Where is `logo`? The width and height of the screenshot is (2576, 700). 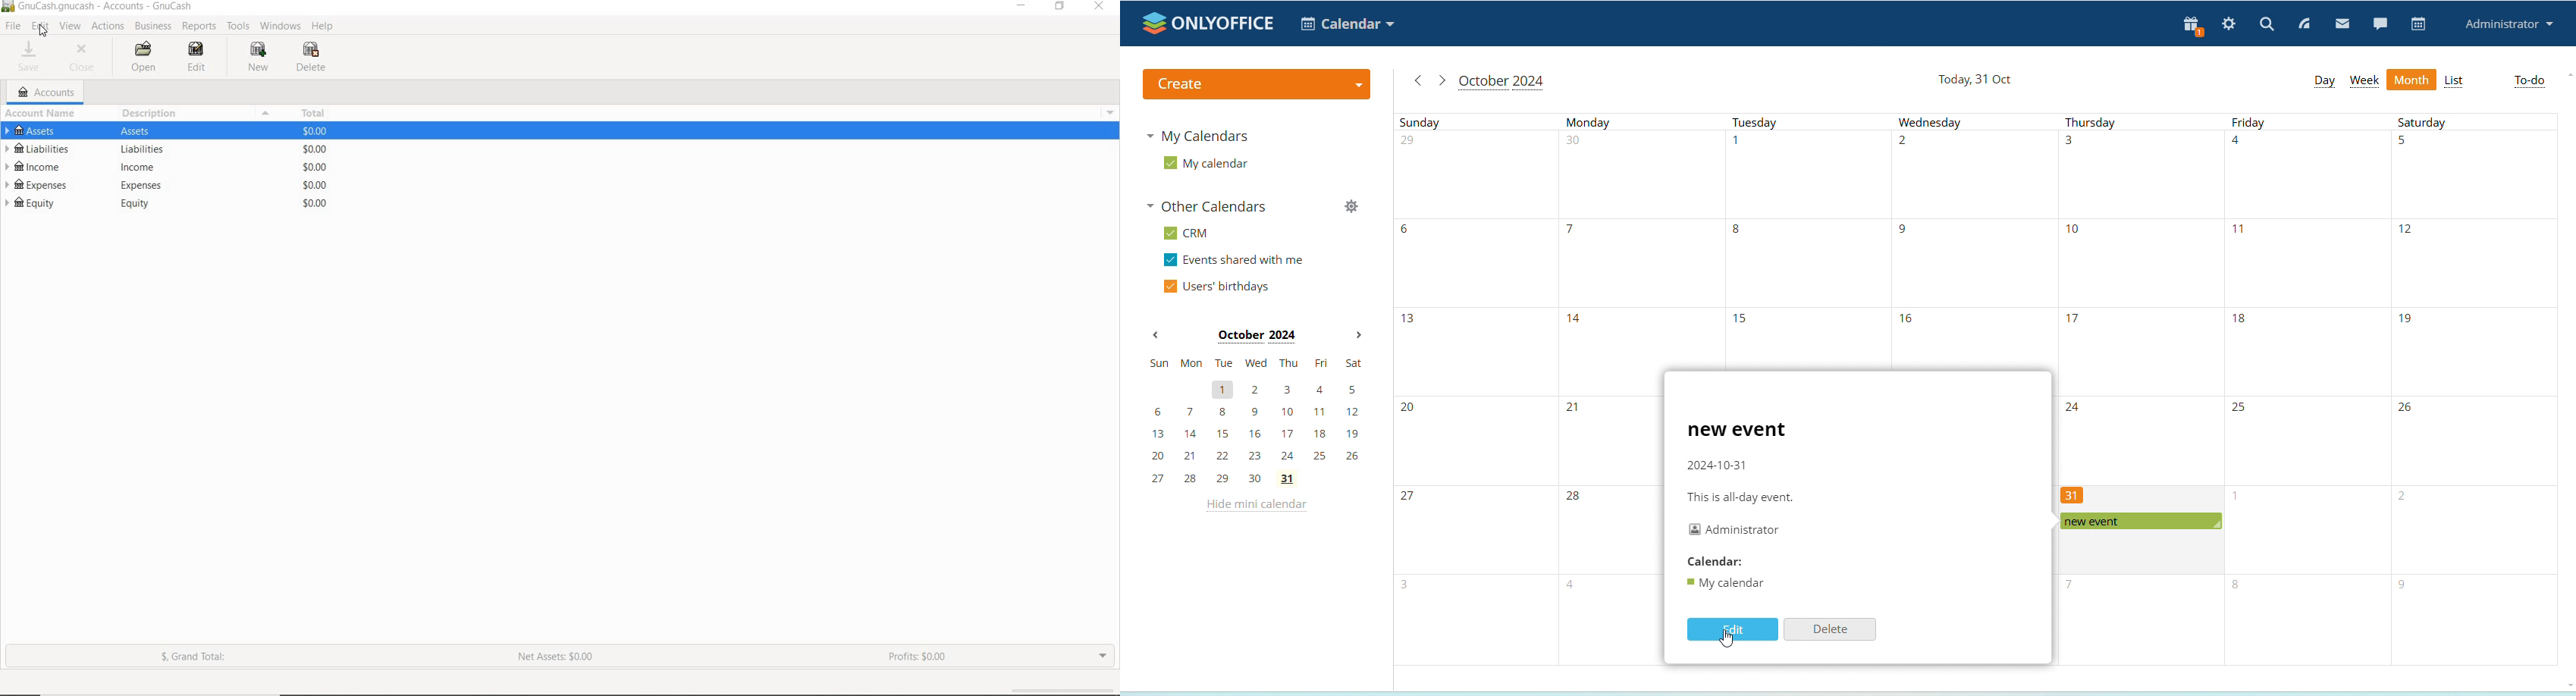
logo is located at coordinates (1210, 23).